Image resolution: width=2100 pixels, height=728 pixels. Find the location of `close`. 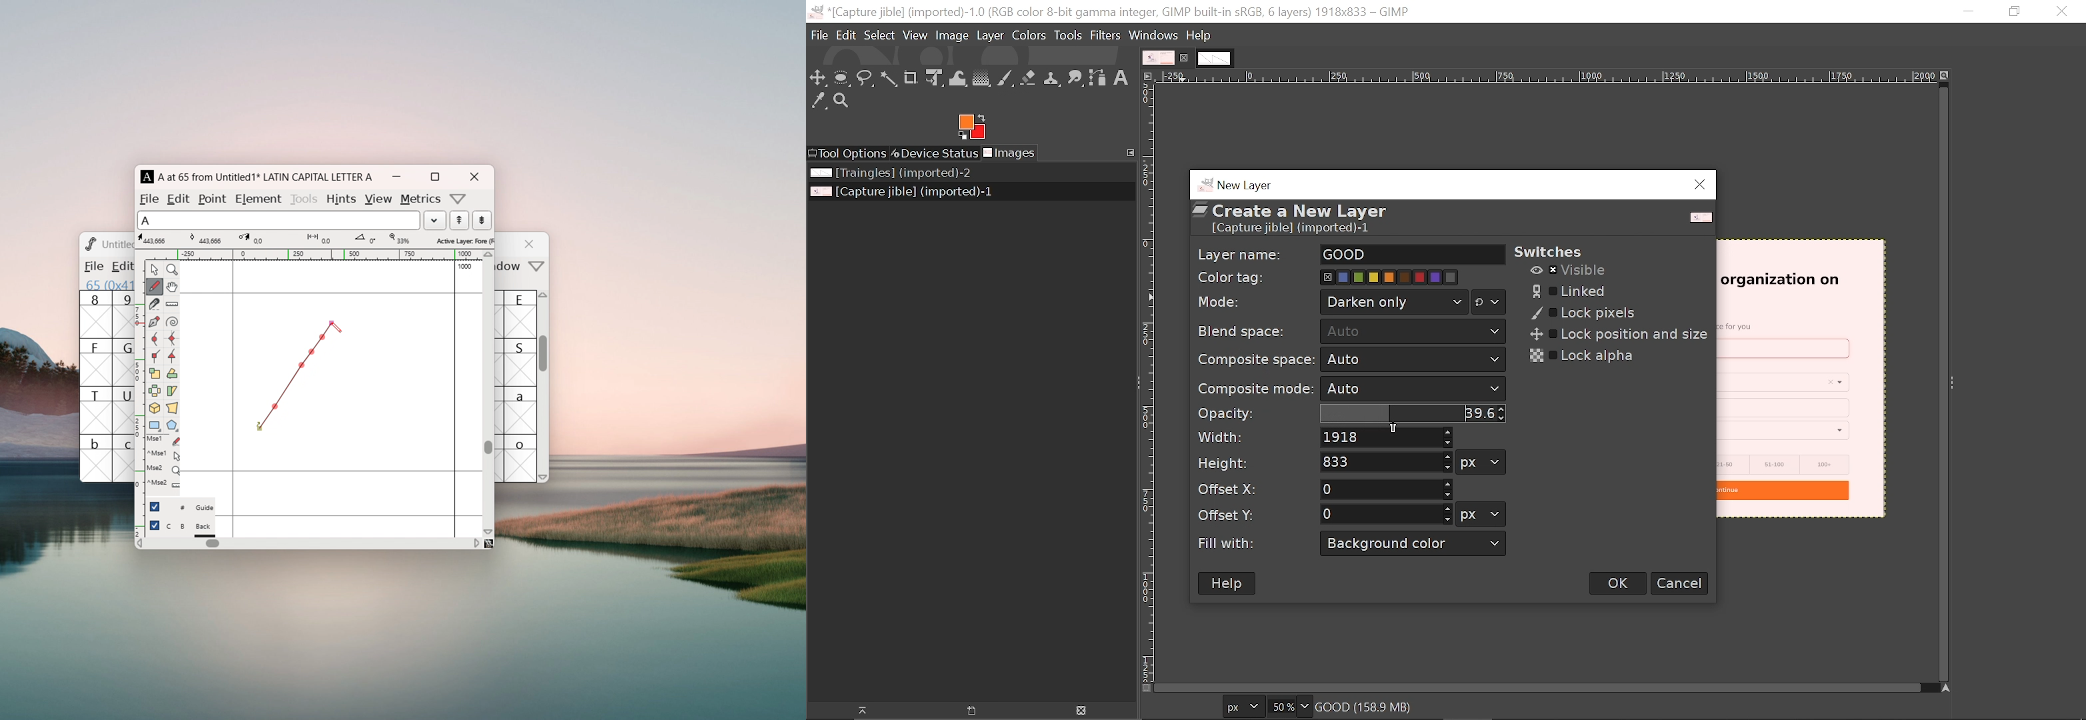

close is located at coordinates (474, 177).